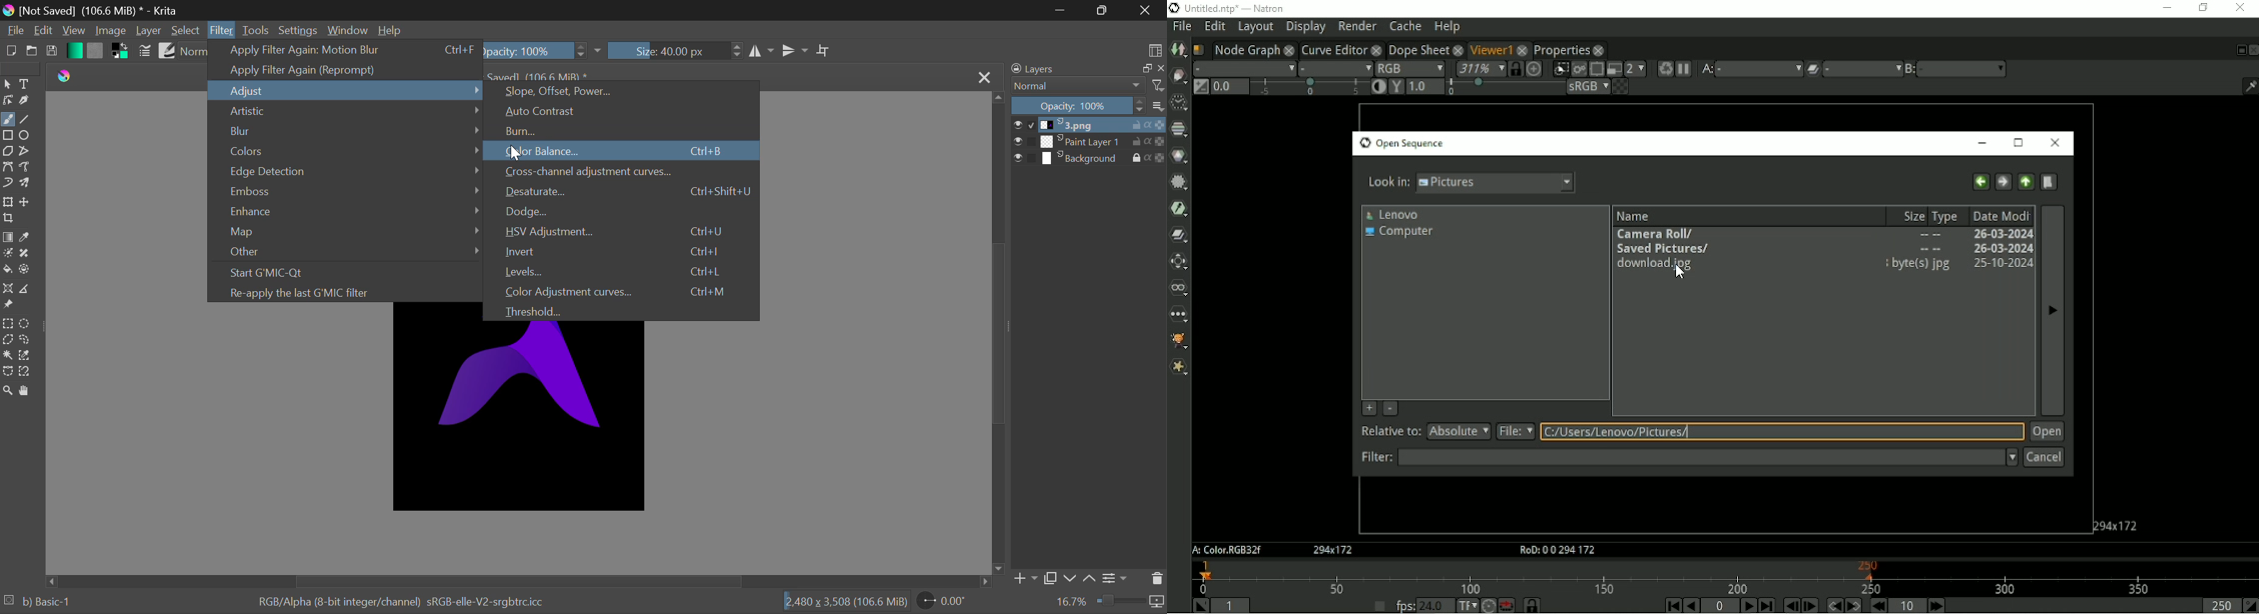 Image resolution: width=2268 pixels, height=616 pixels. What do you see at coordinates (26, 83) in the screenshot?
I see `Text` at bounding box center [26, 83].